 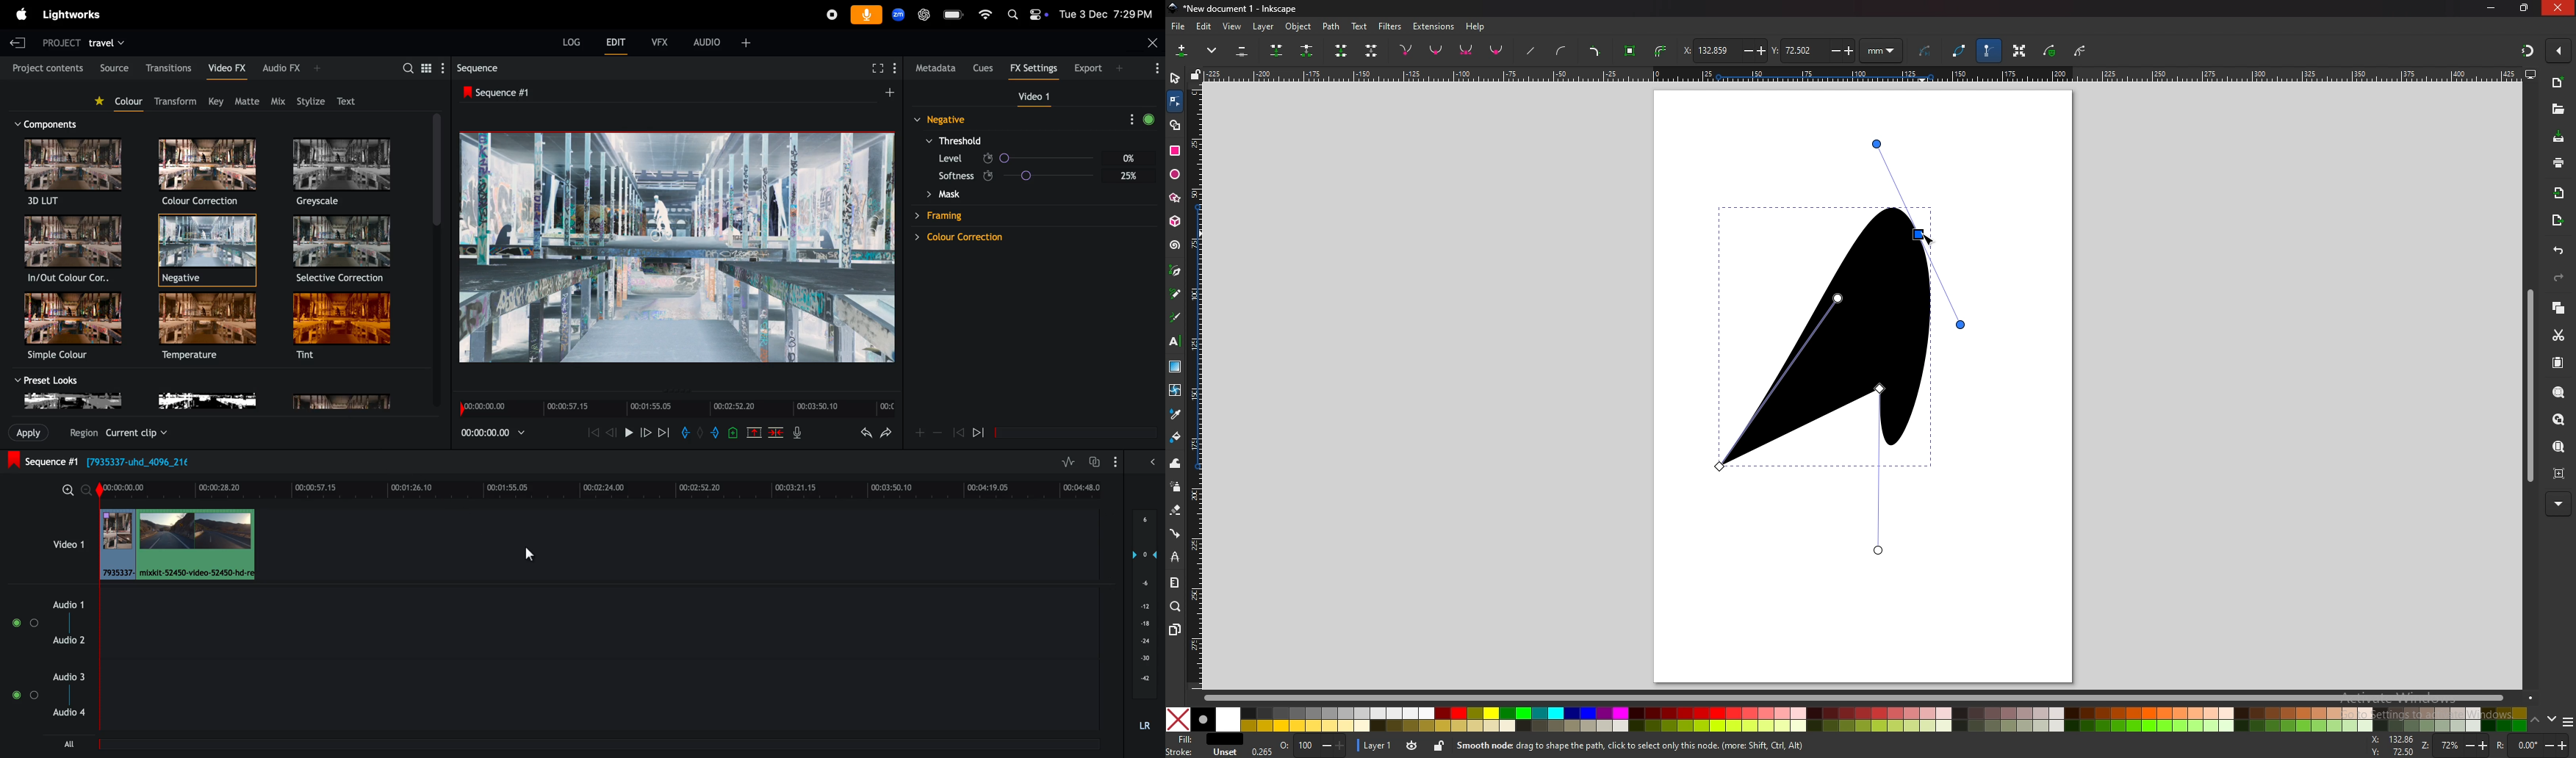 I want to click on Light works menu, so click(x=75, y=15).